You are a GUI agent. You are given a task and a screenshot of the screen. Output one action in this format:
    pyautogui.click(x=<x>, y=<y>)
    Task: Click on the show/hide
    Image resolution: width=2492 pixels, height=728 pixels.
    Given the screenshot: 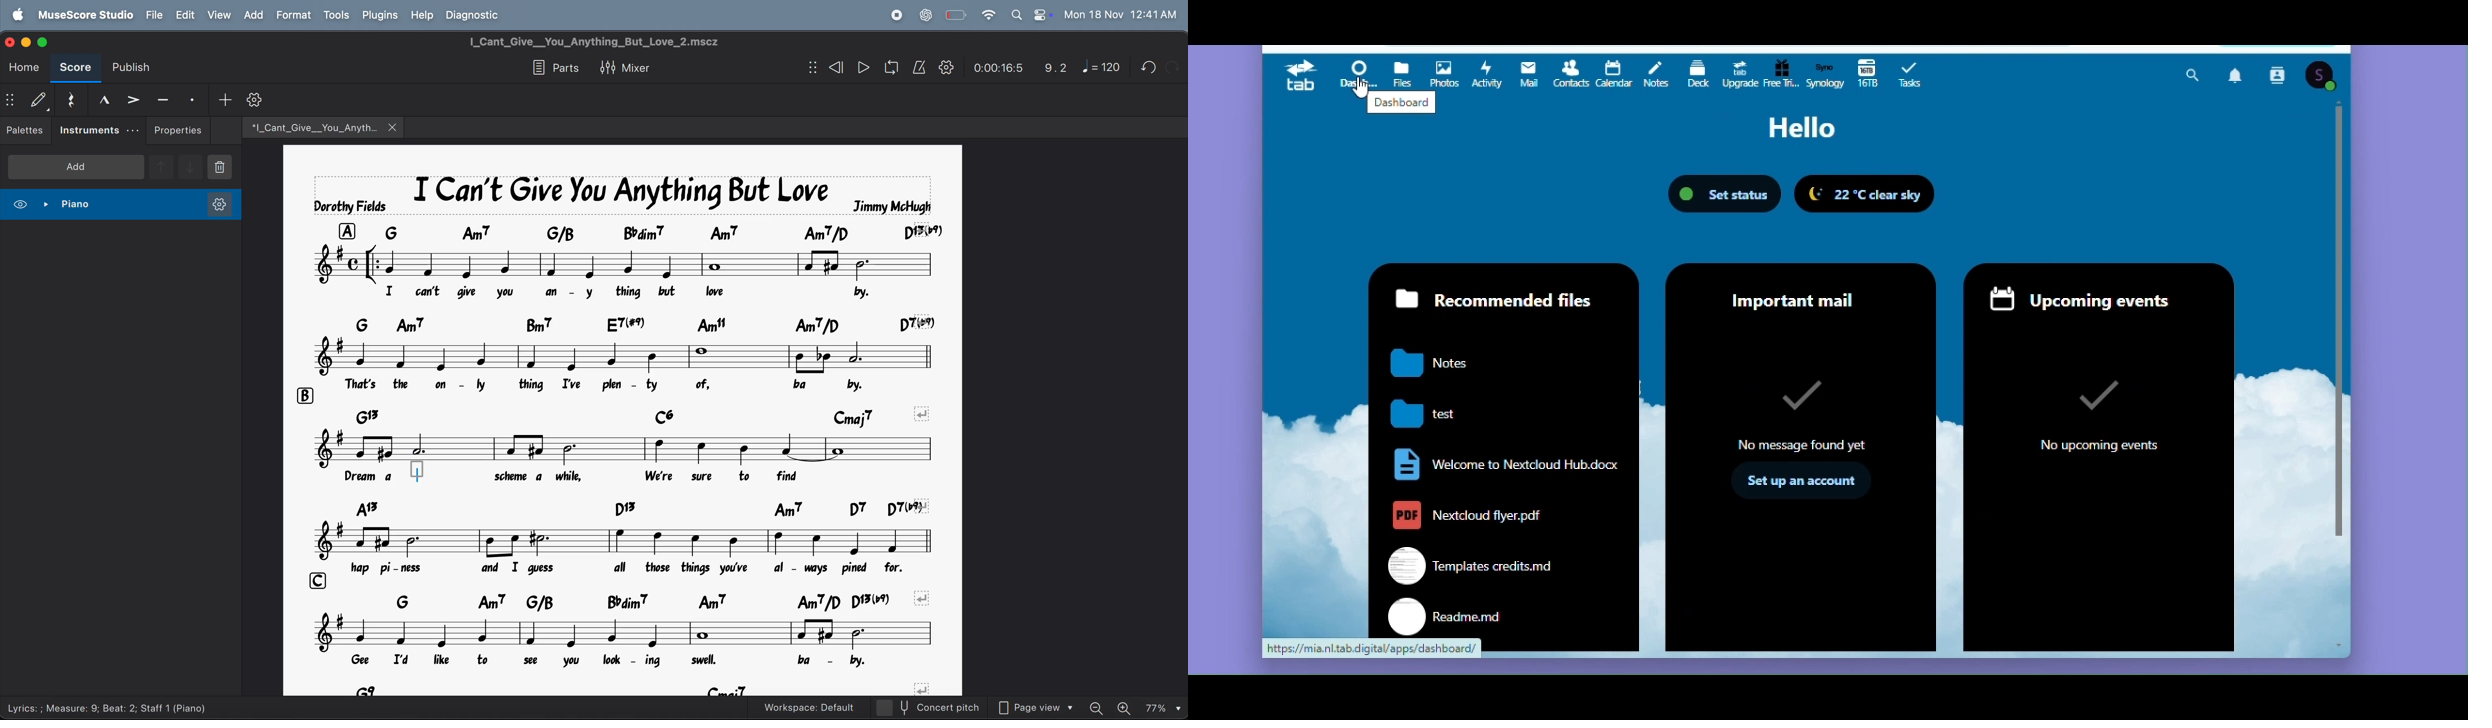 What is the action you would take?
    pyautogui.click(x=809, y=67)
    